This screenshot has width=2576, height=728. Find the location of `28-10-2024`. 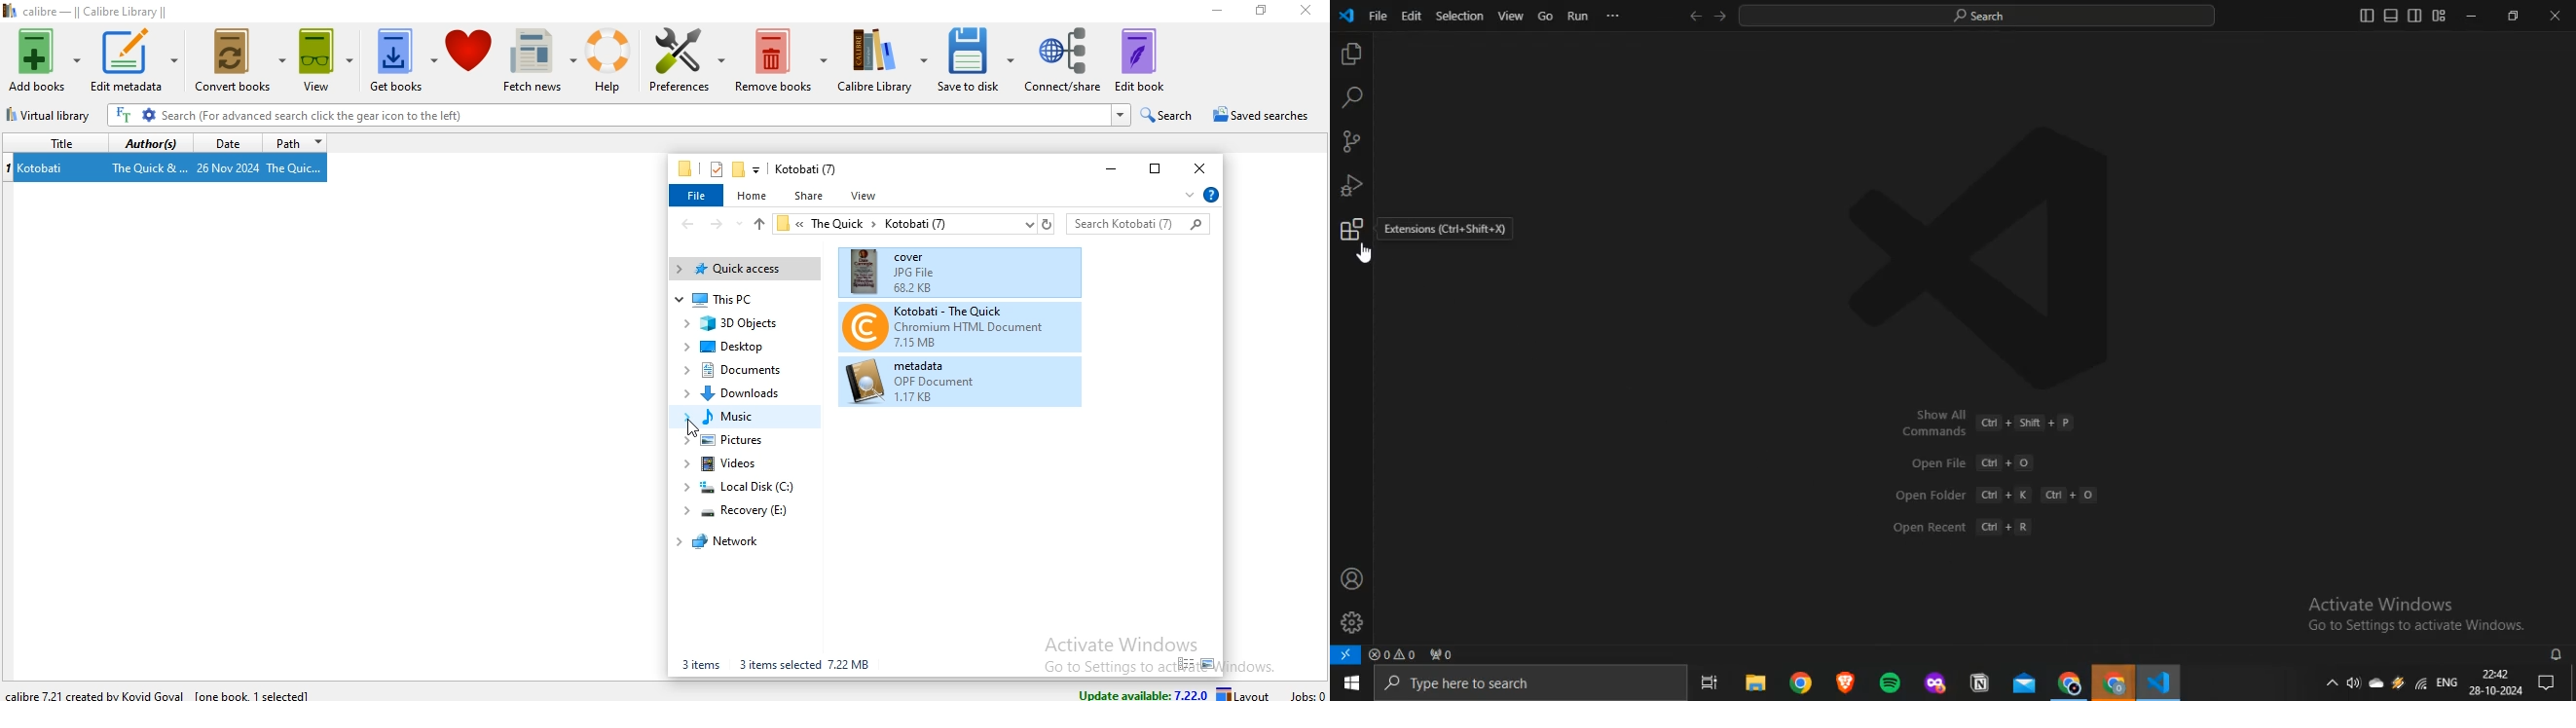

28-10-2024 is located at coordinates (2495, 690).